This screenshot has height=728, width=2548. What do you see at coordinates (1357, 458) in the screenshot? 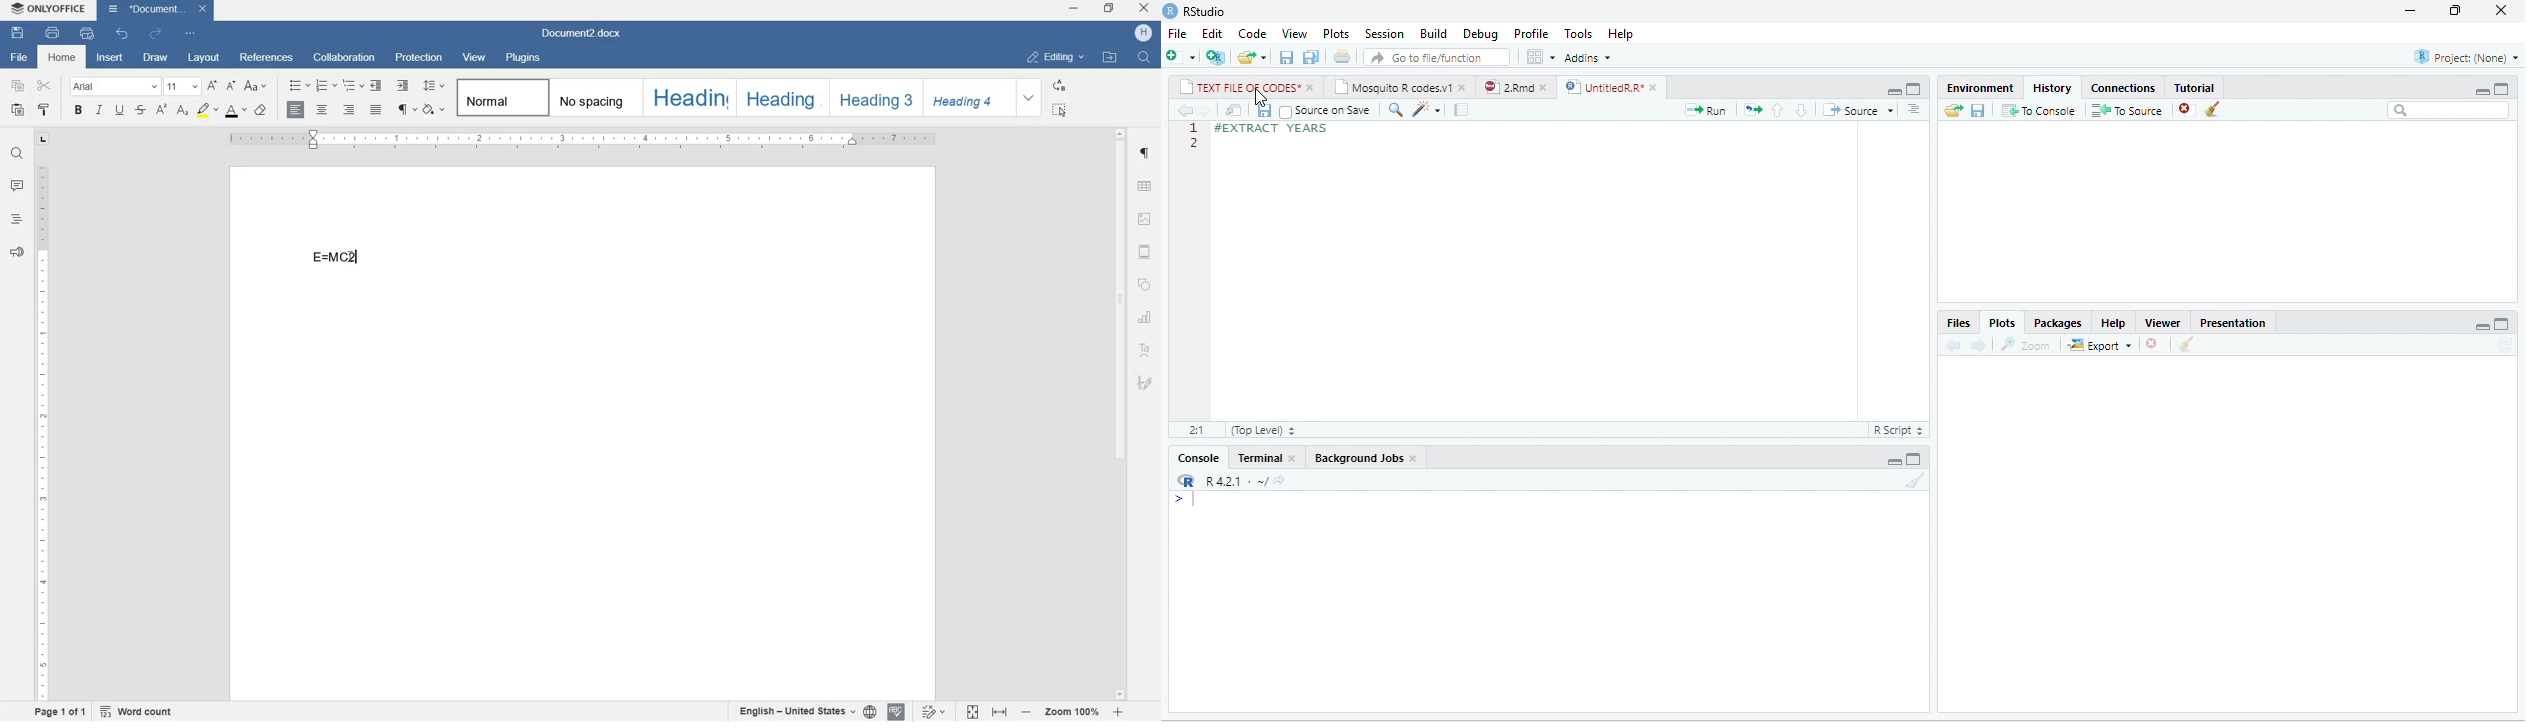
I see `Background Jobs` at bounding box center [1357, 458].